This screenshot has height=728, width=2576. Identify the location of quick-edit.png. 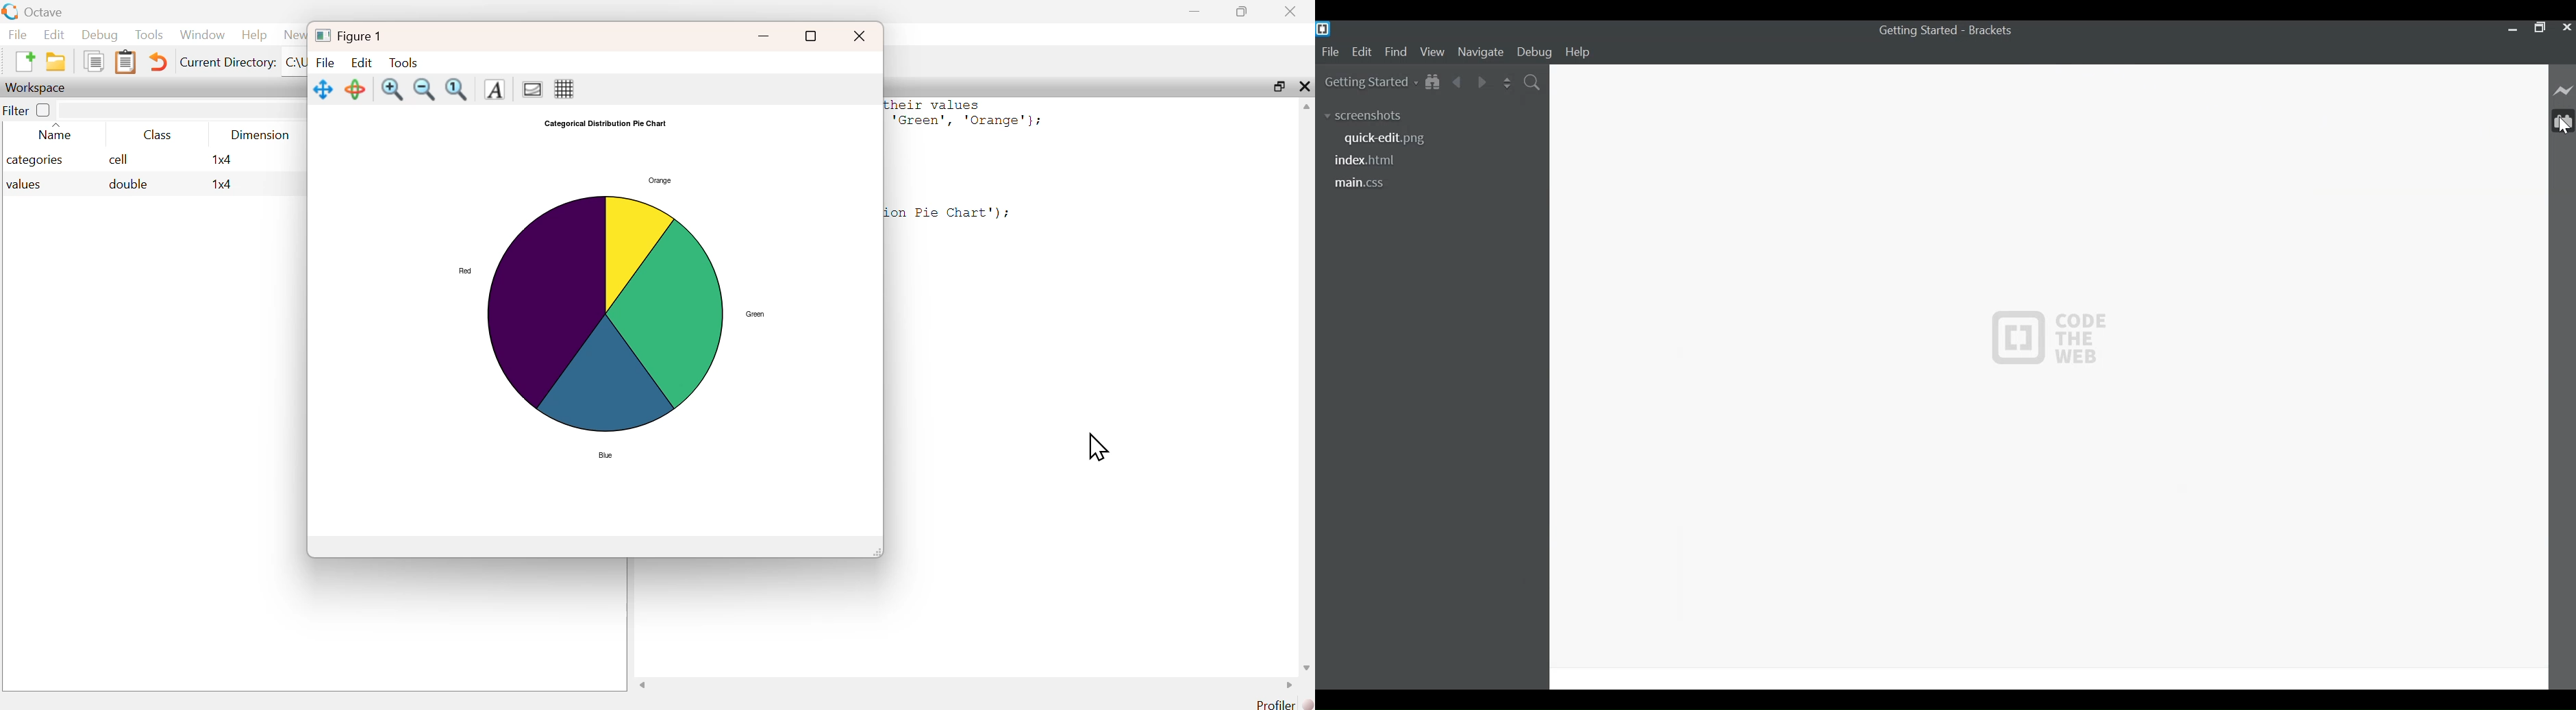
(1391, 138).